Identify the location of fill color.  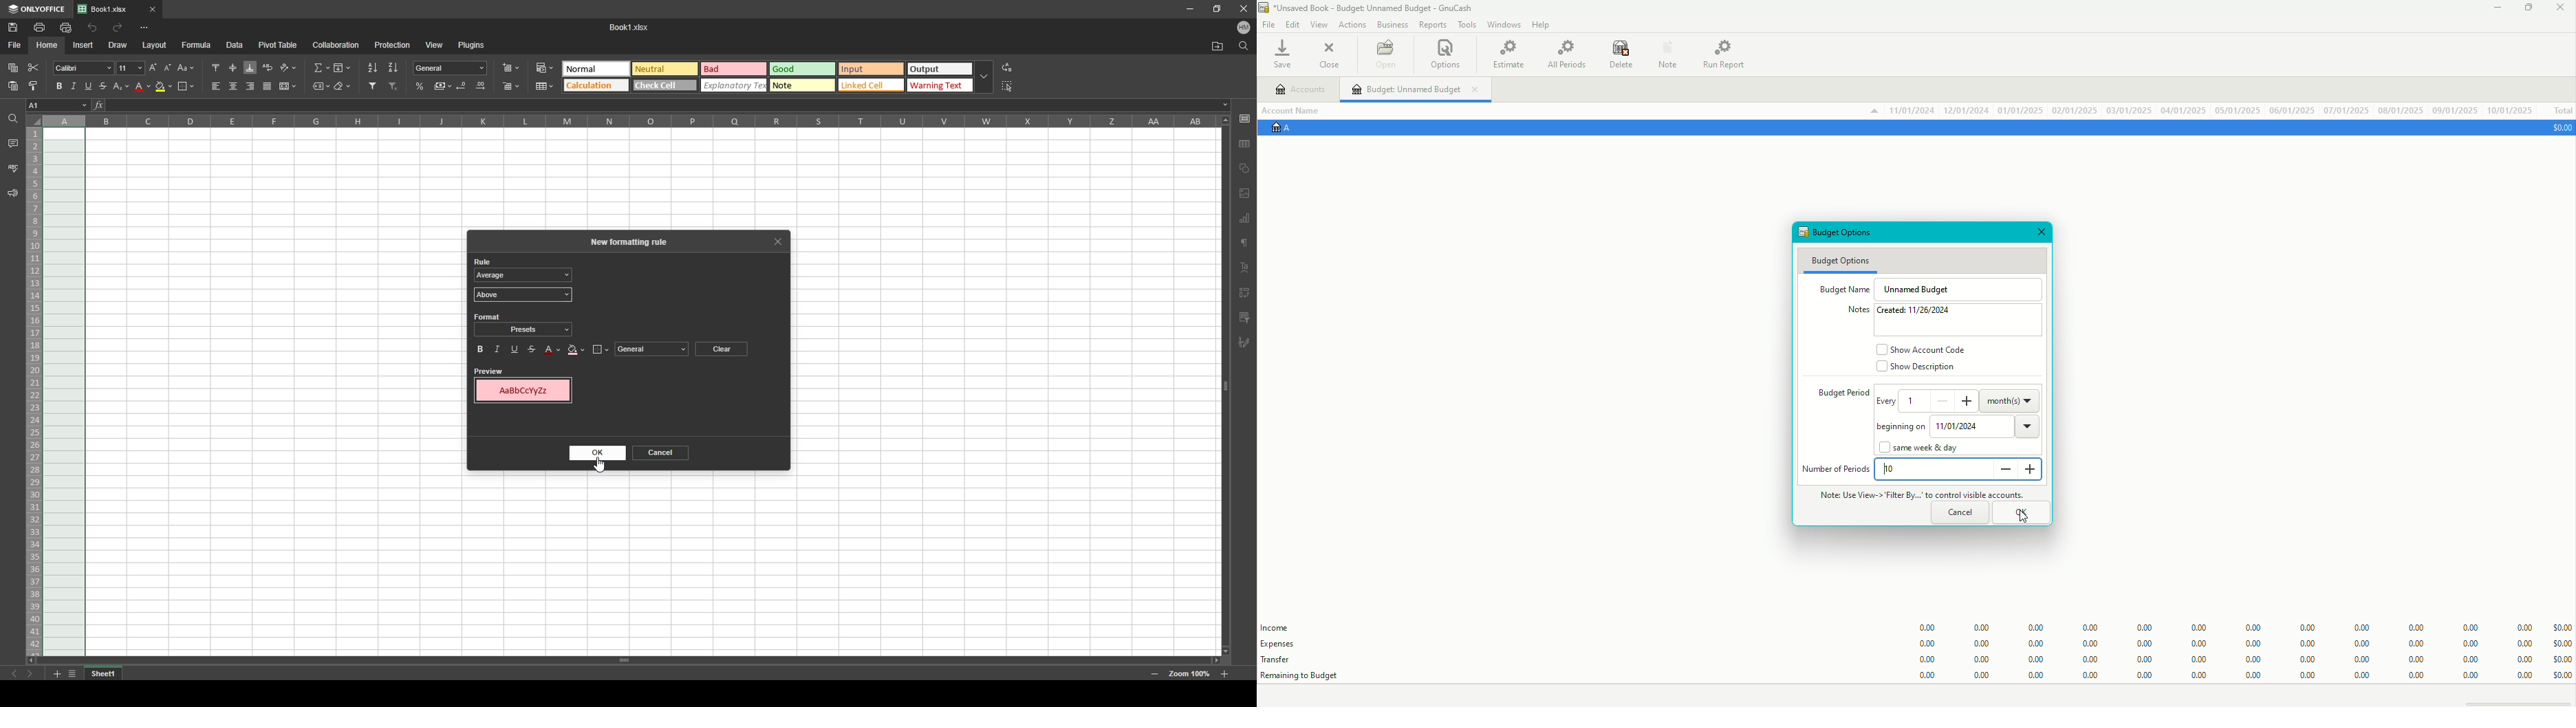
(164, 86).